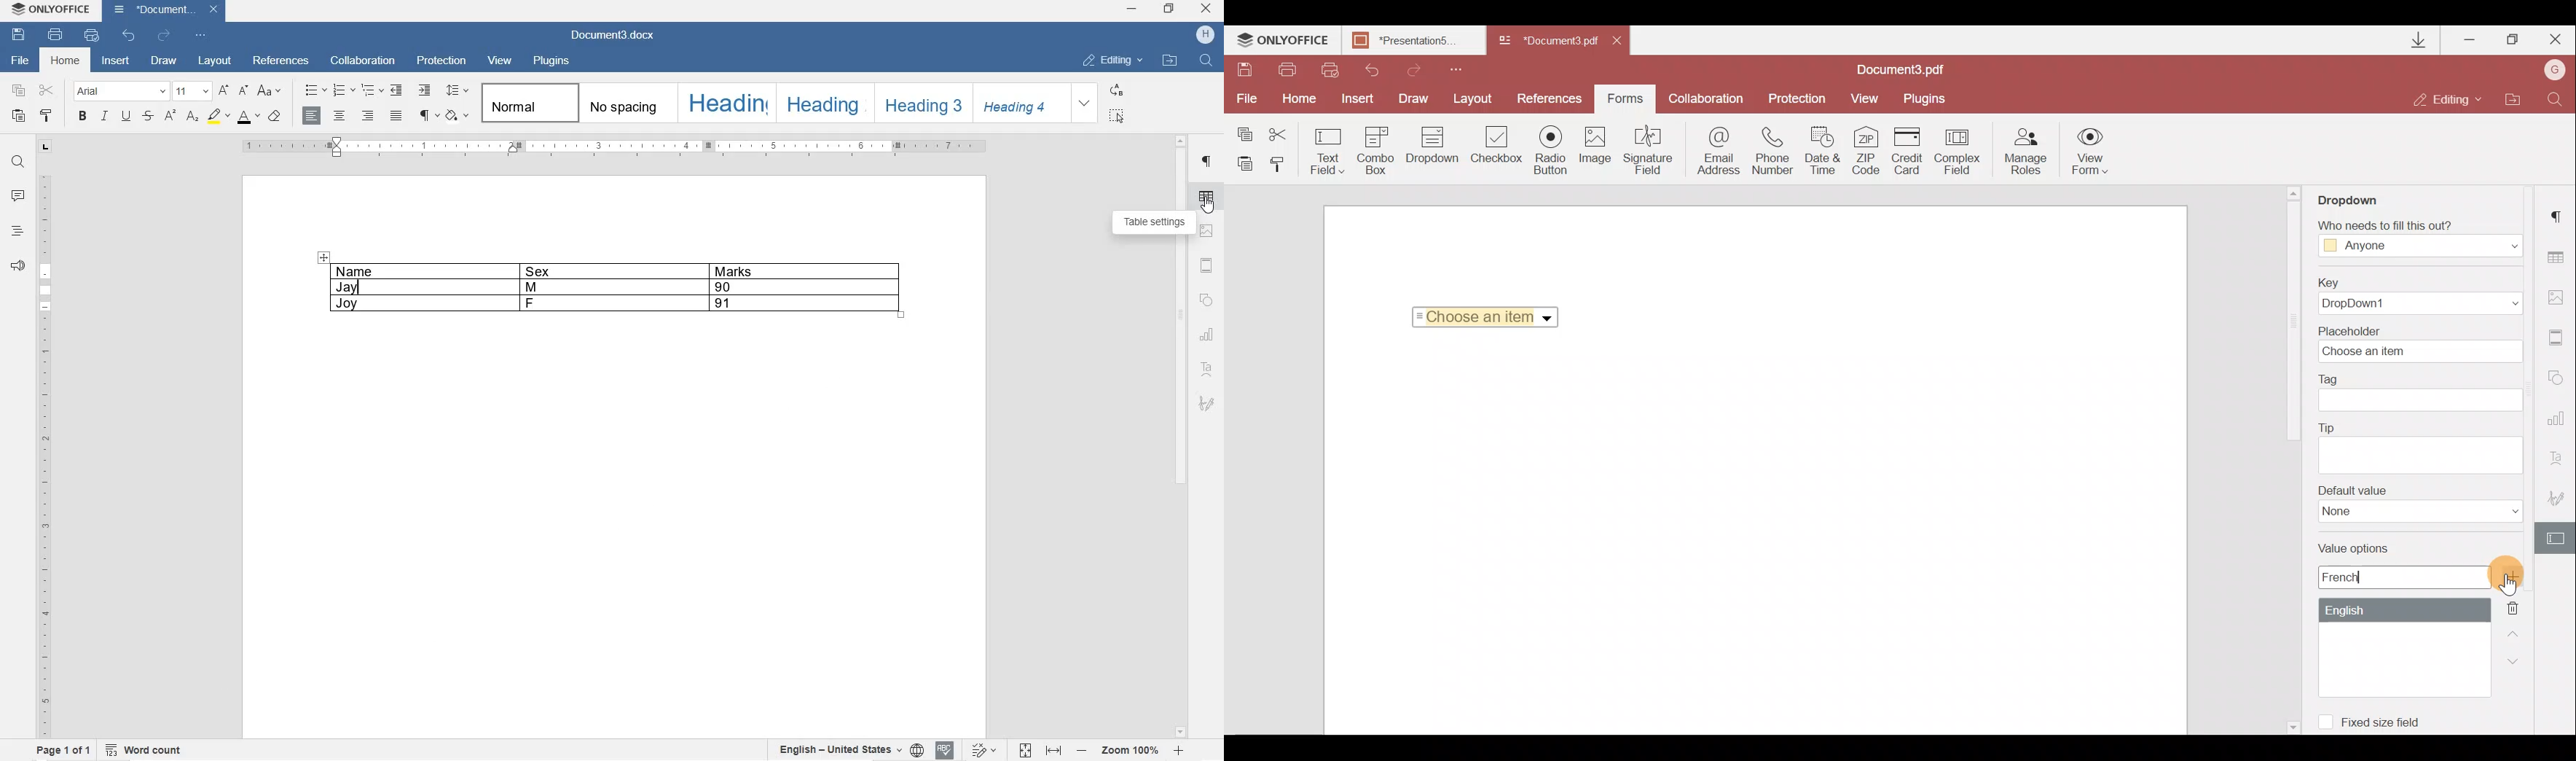 The height and width of the screenshot is (784, 2576). I want to click on COMMENT, so click(17, 196).